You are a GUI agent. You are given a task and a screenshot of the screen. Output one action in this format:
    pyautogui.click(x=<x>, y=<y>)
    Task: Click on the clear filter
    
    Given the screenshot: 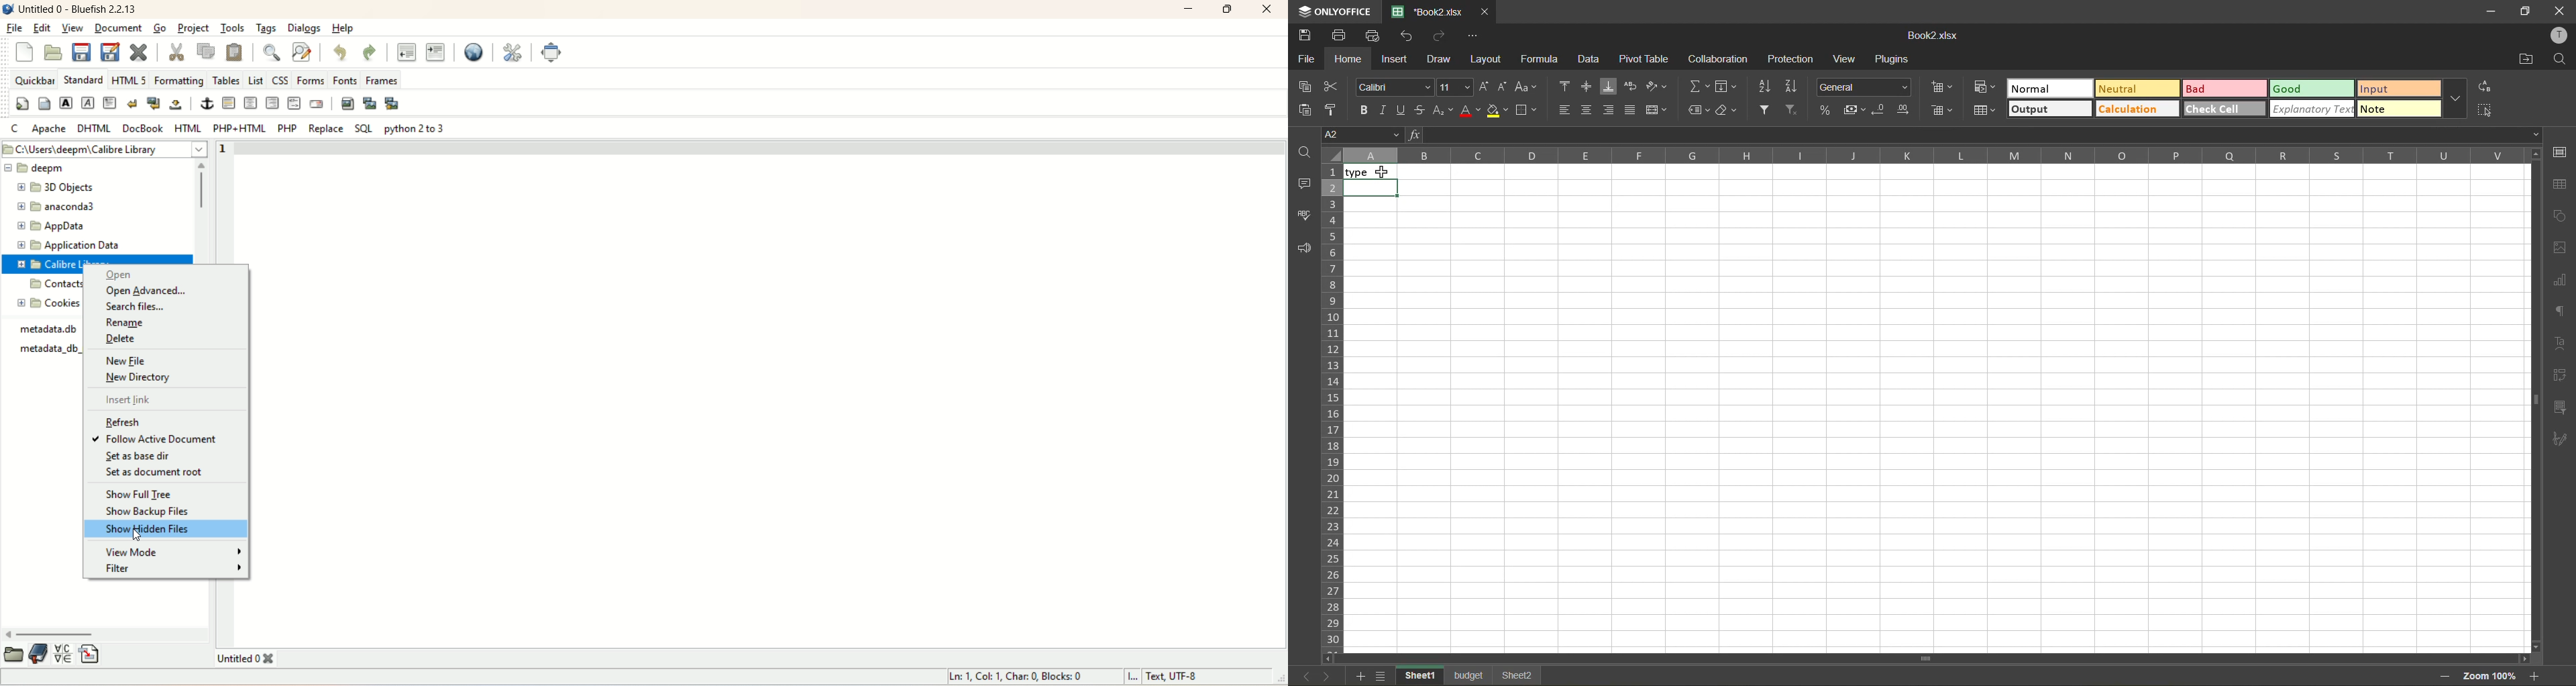 What is the action you would take?
    pyautogui.click(x=1795, y=108)
    